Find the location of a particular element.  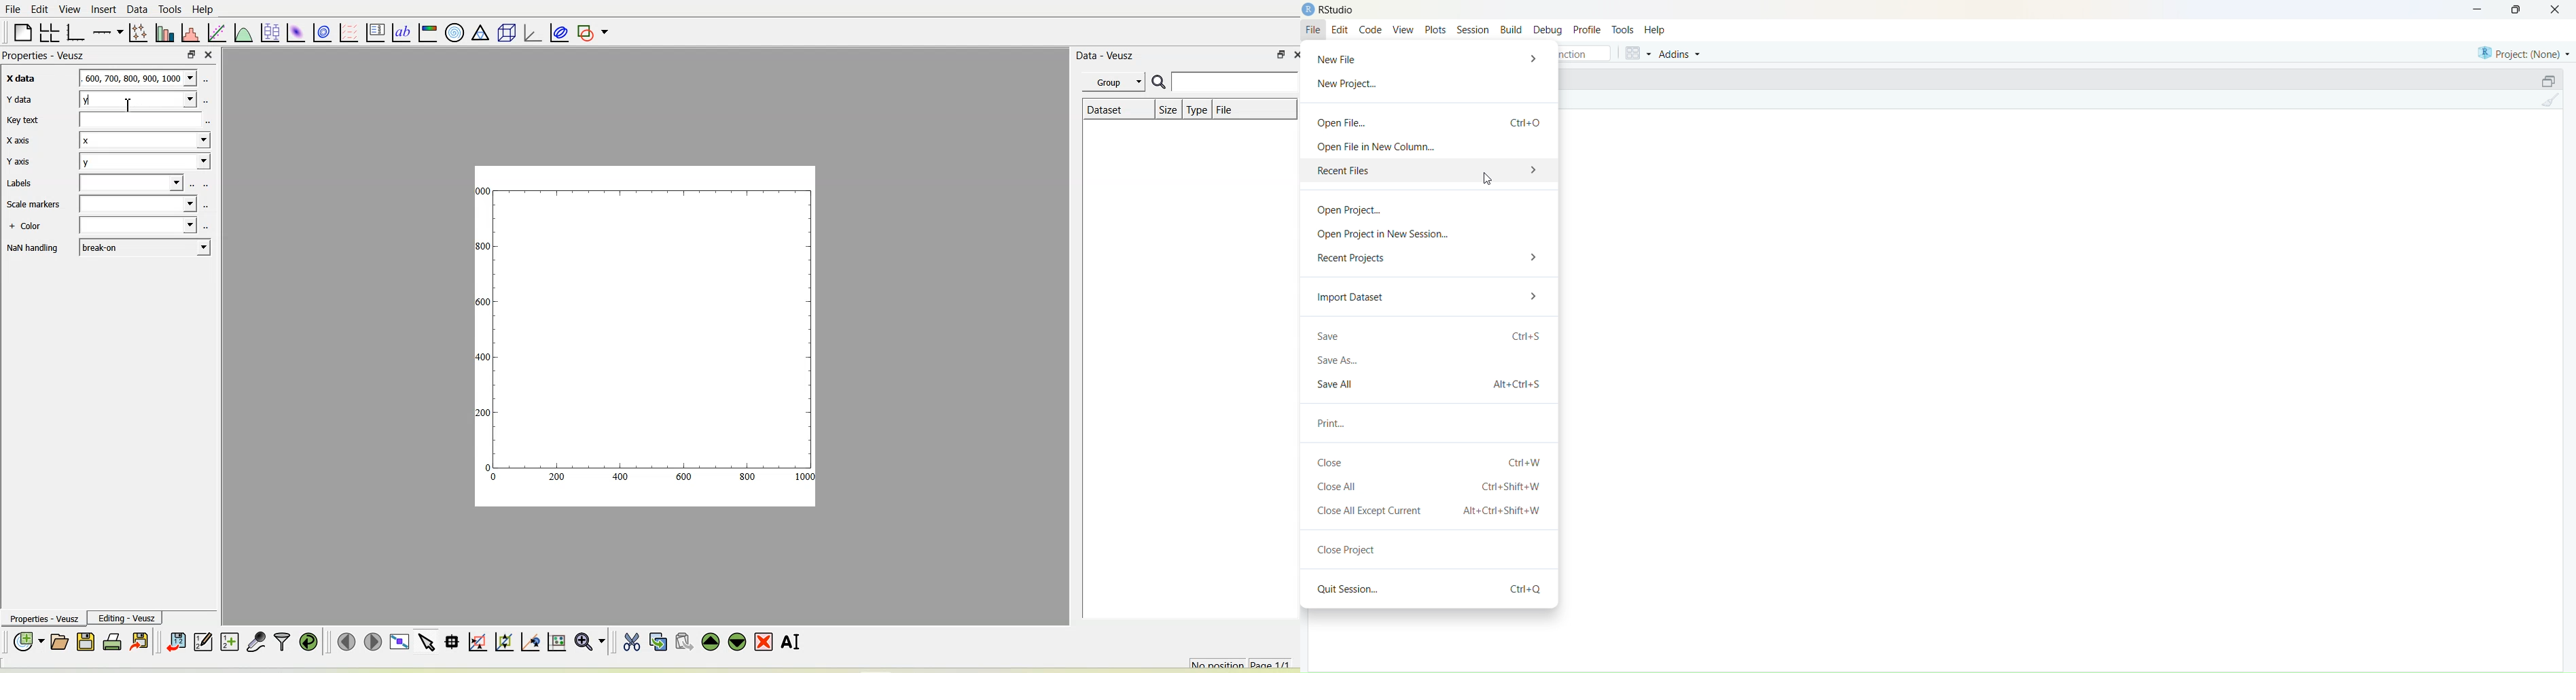

NaN handling is located at coordinates (33, 248).